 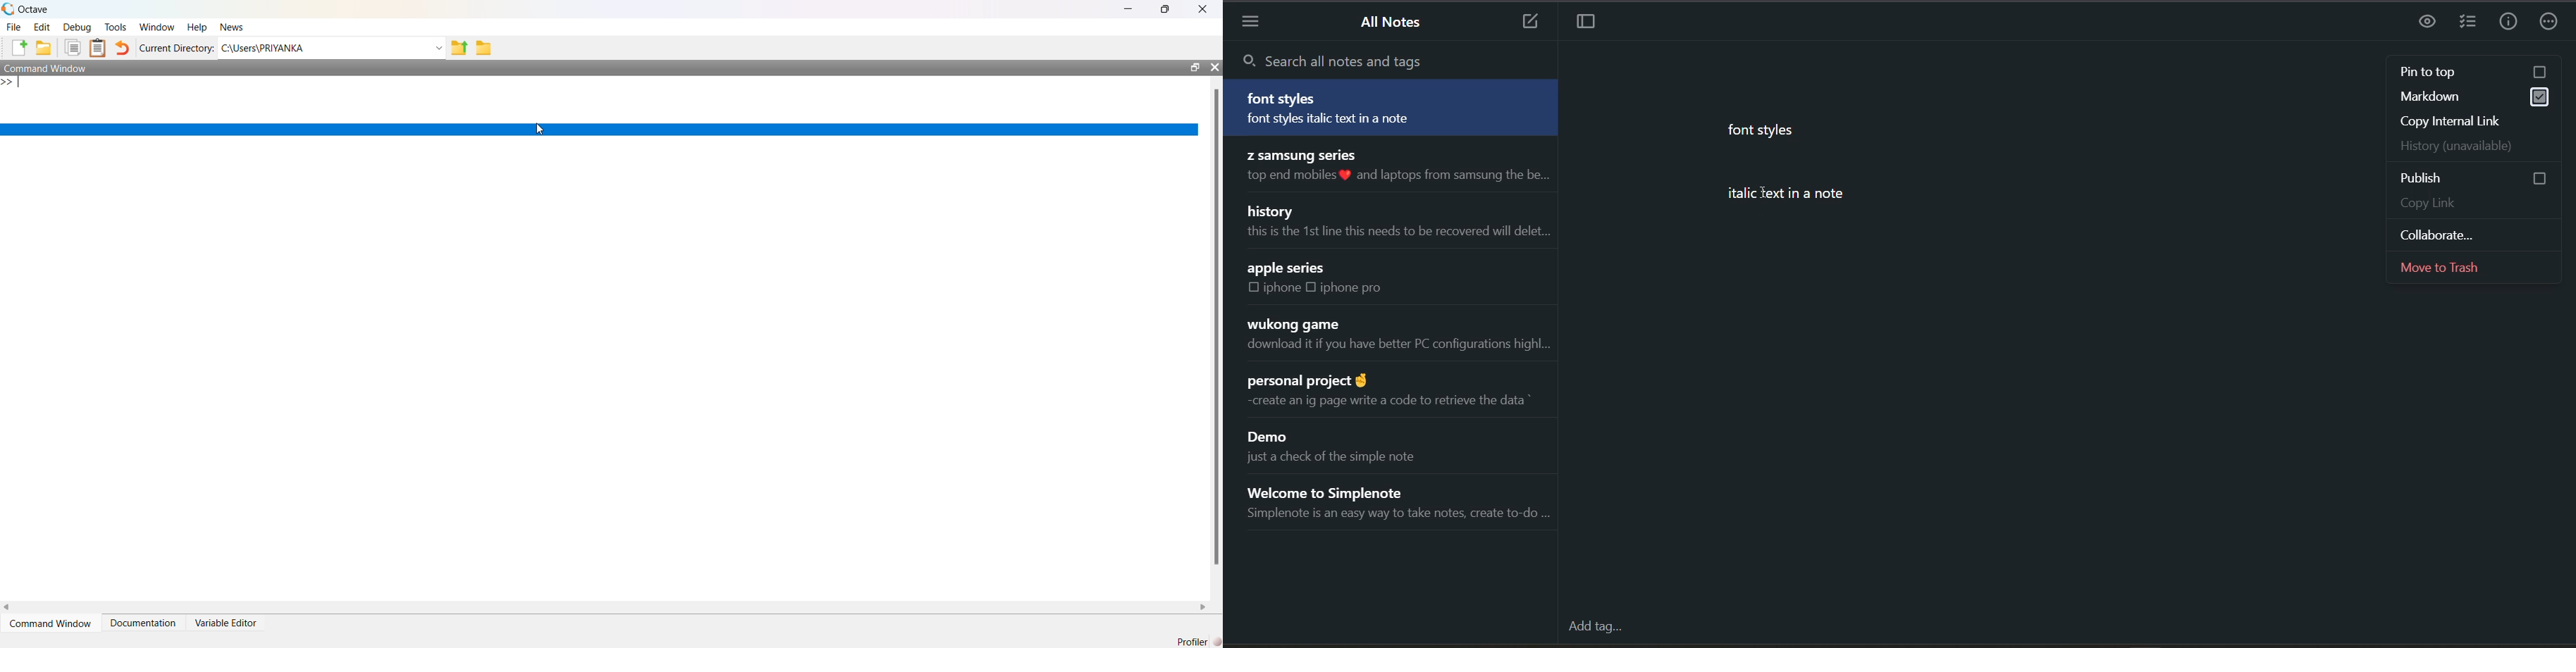 I want to click on pin to top, so click(x=2471, y=73).